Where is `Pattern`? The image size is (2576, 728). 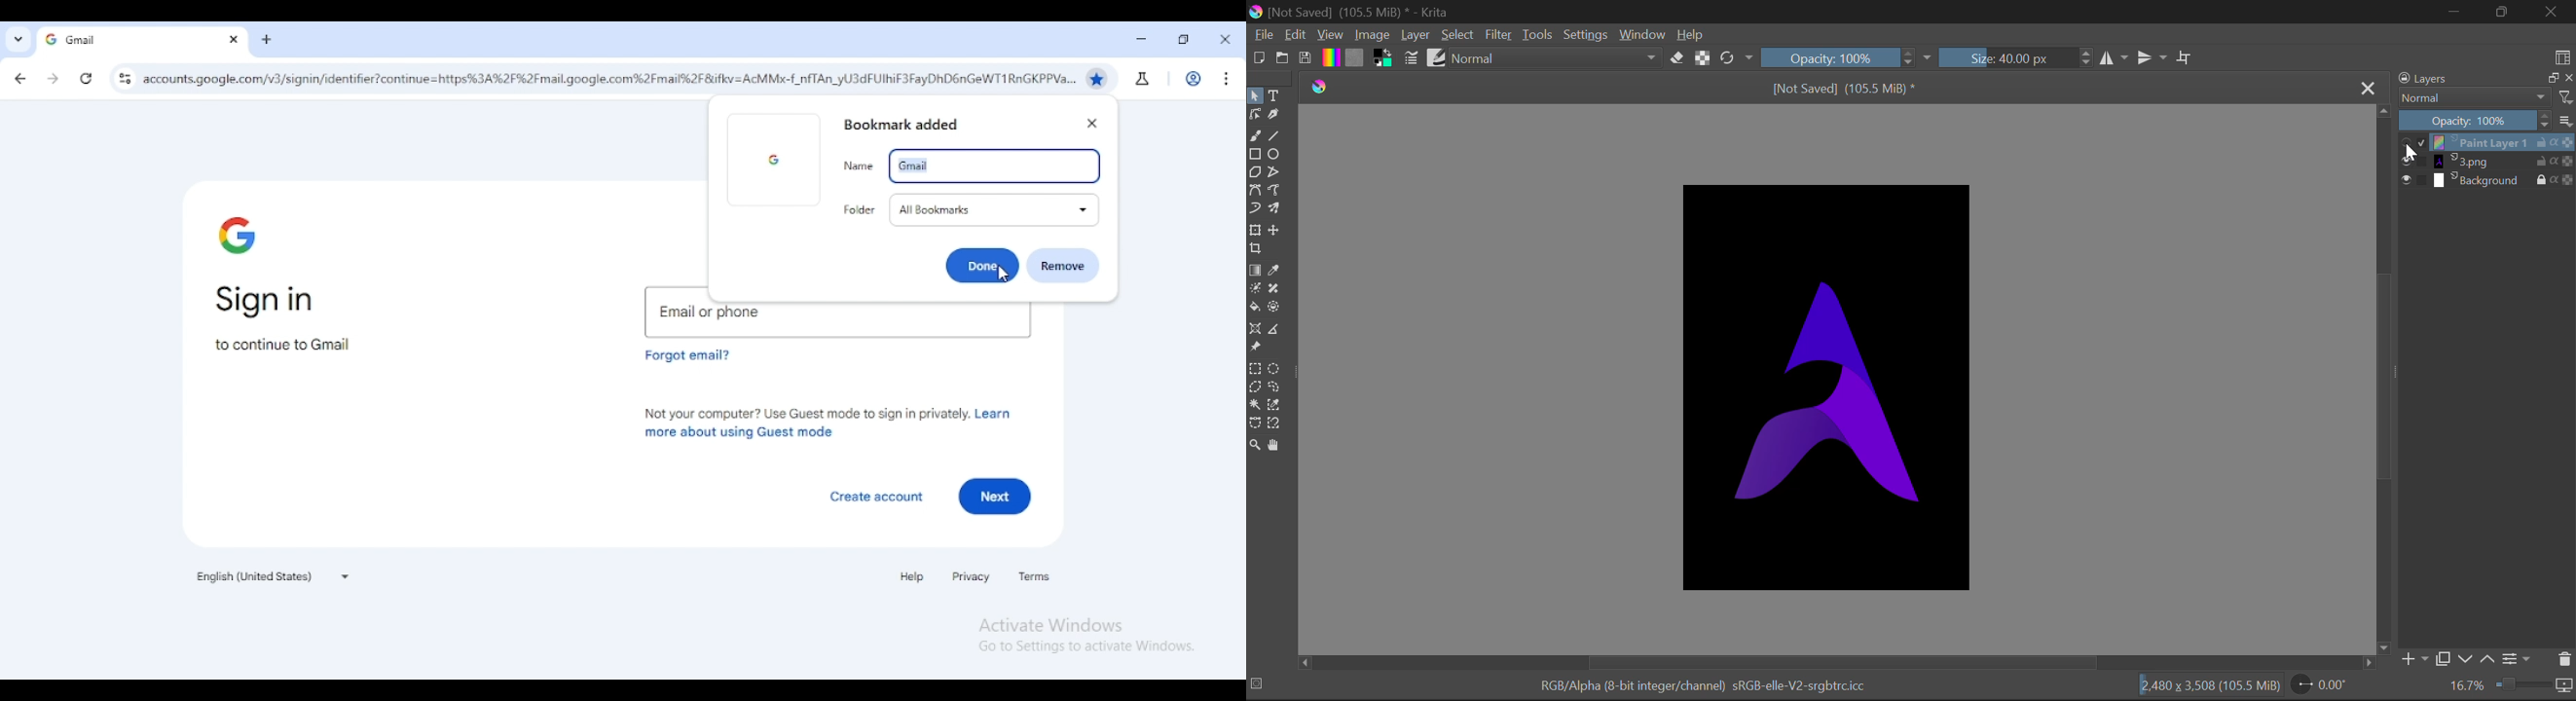
Pattern is located at coordinates (1354, 59).